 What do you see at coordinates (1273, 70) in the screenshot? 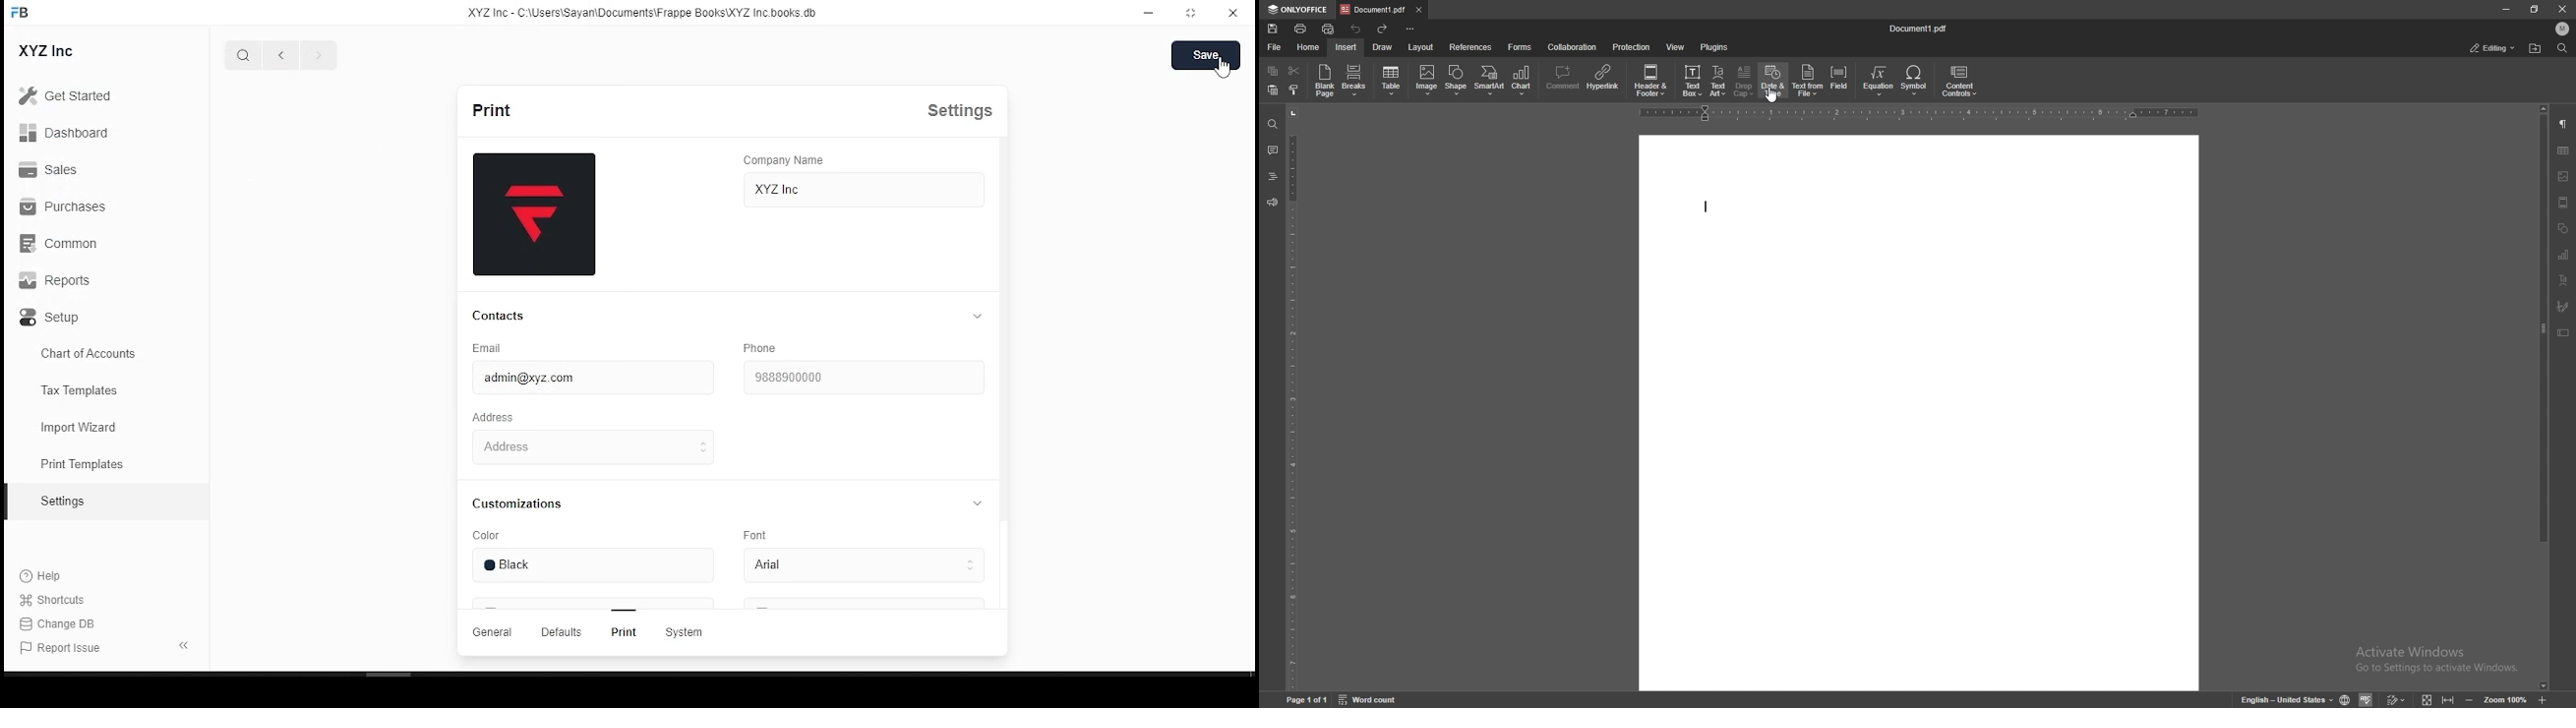
I see `copy` at bounding box center [1273, 70].